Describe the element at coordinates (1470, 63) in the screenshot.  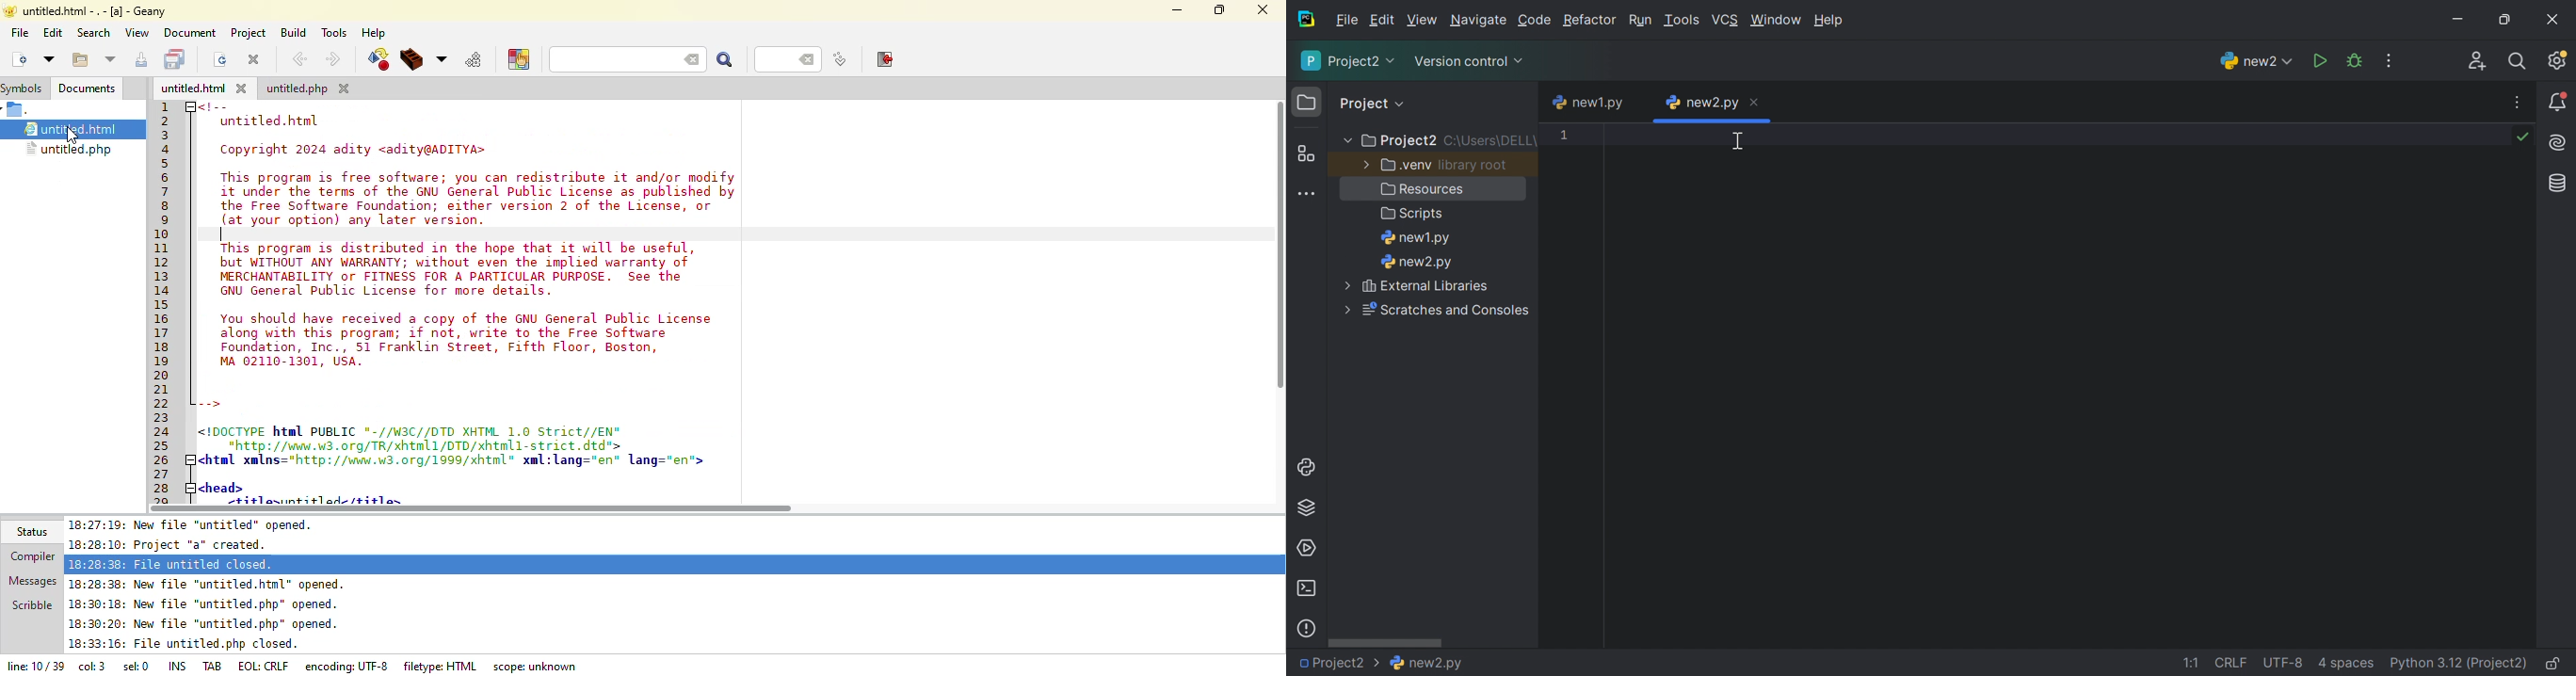
I see `Version control` at that location.